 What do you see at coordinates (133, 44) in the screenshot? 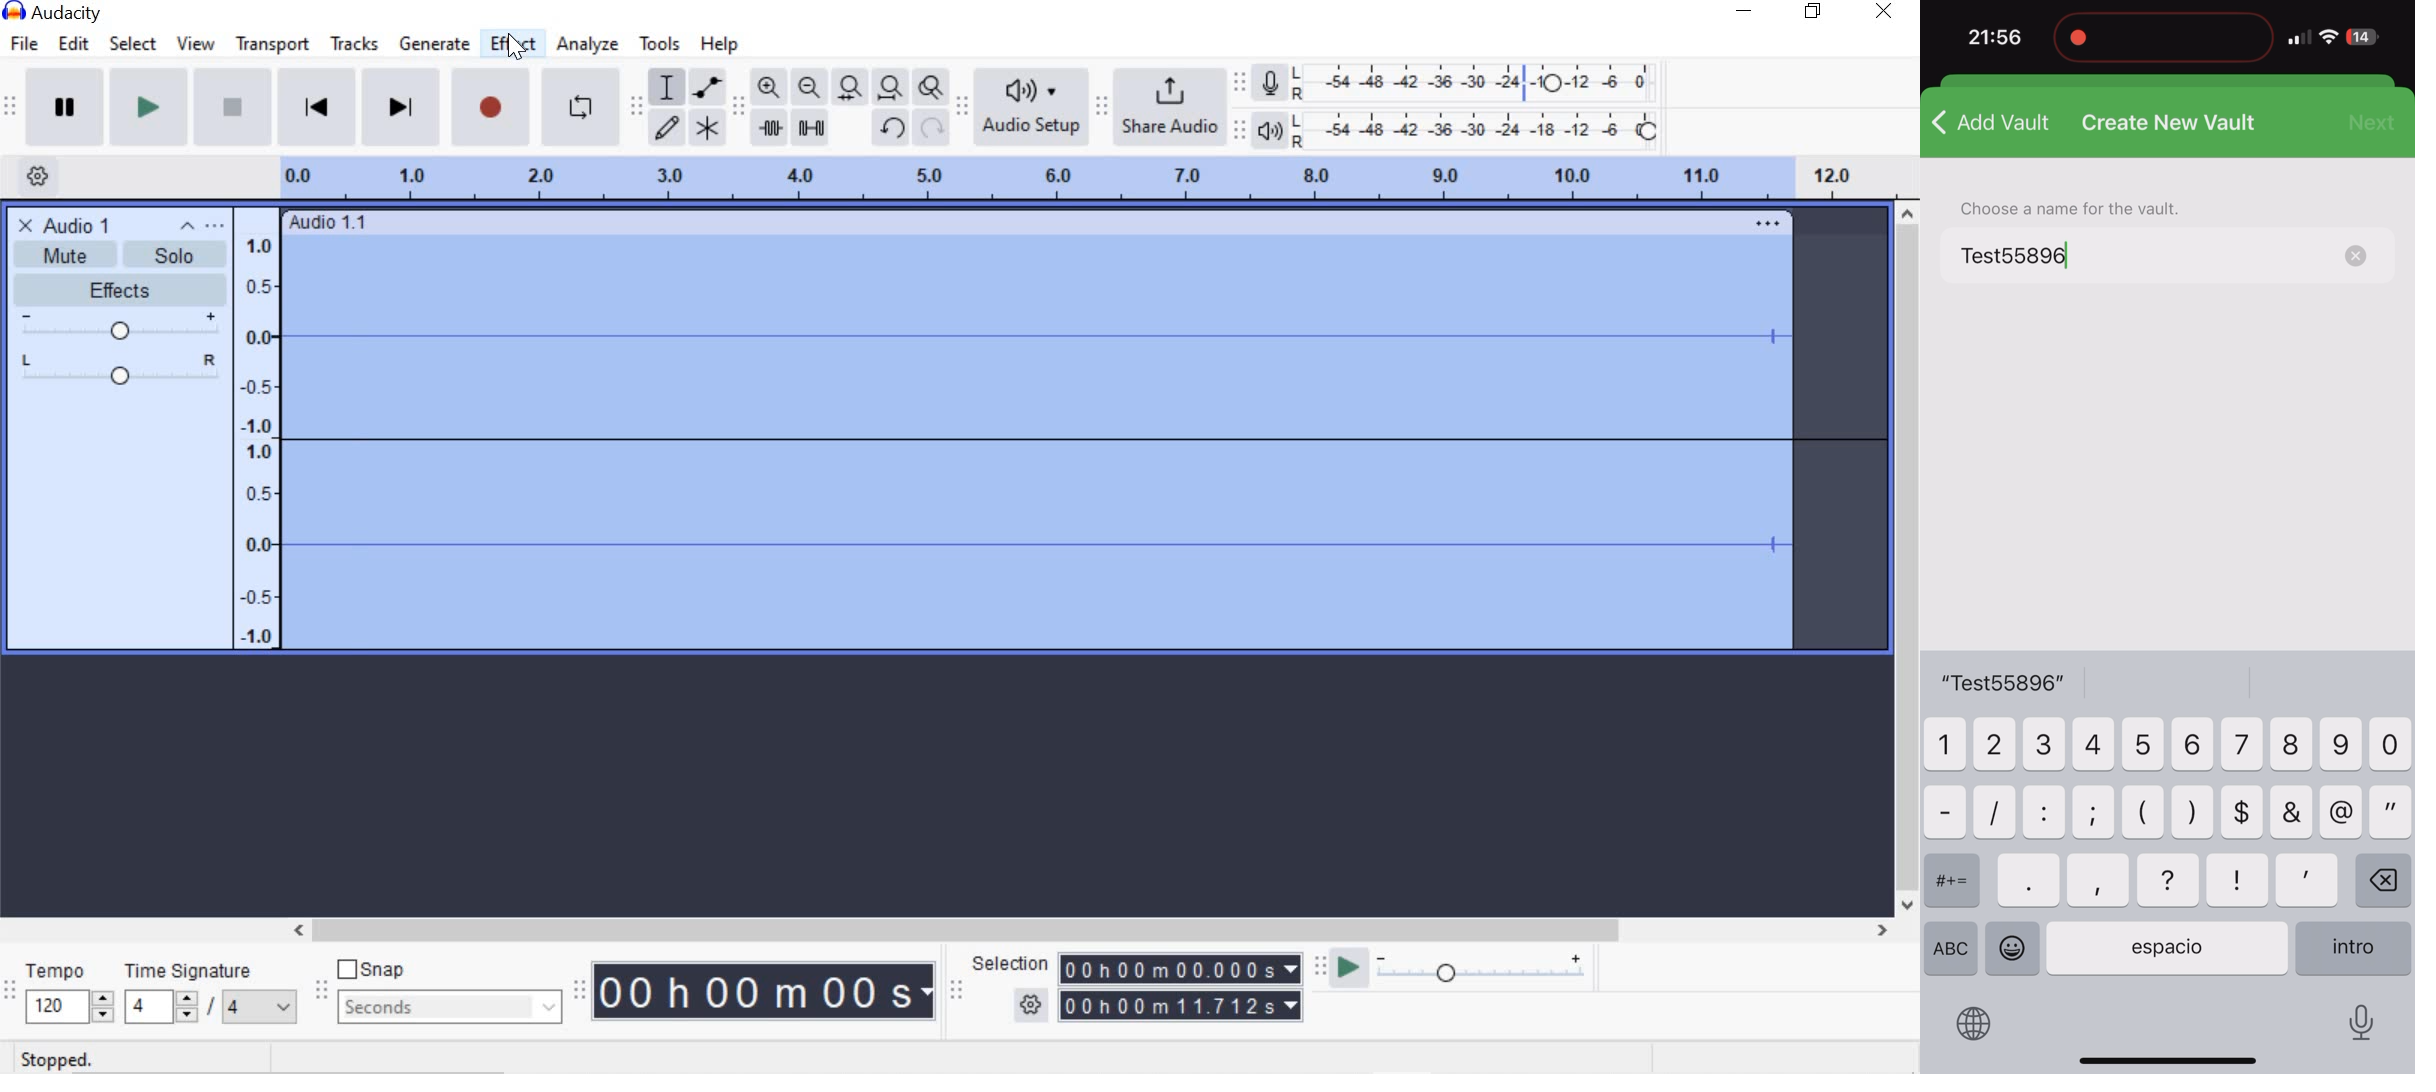
I see `select` at bounding box center [133, 44].